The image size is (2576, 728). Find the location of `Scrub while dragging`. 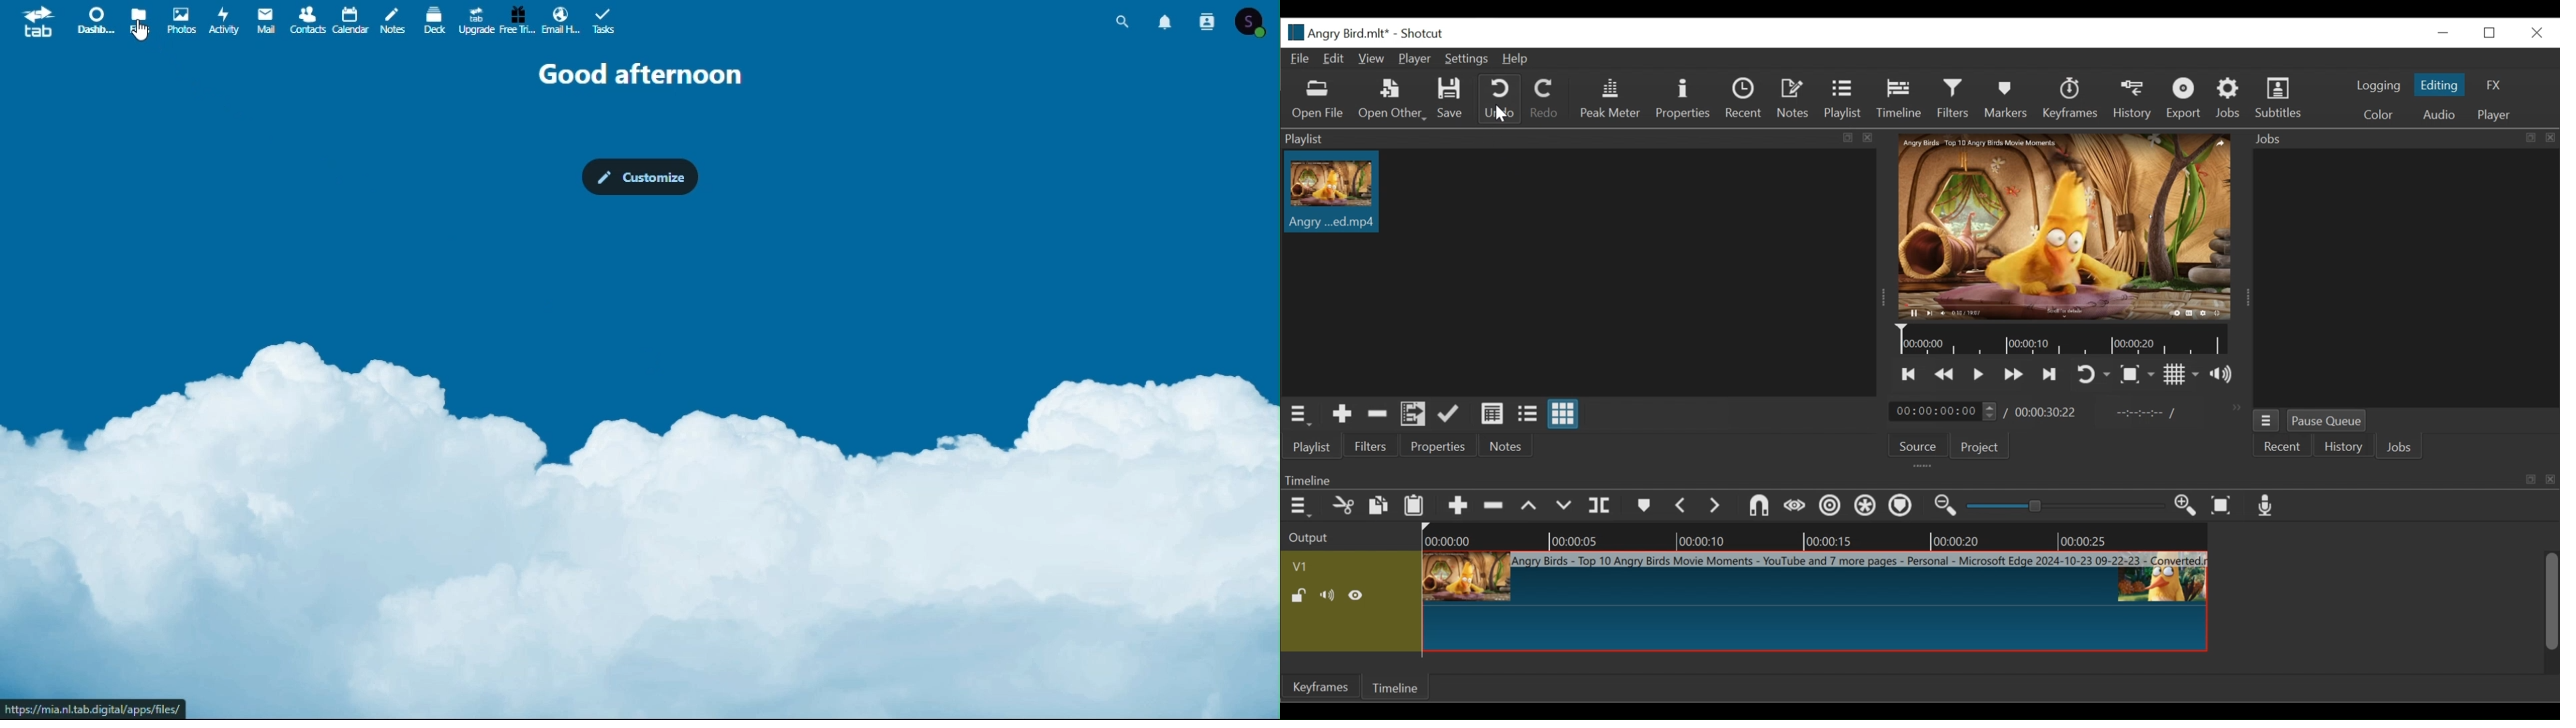

Scrub while dragging is located at coordinates (1795, 508).